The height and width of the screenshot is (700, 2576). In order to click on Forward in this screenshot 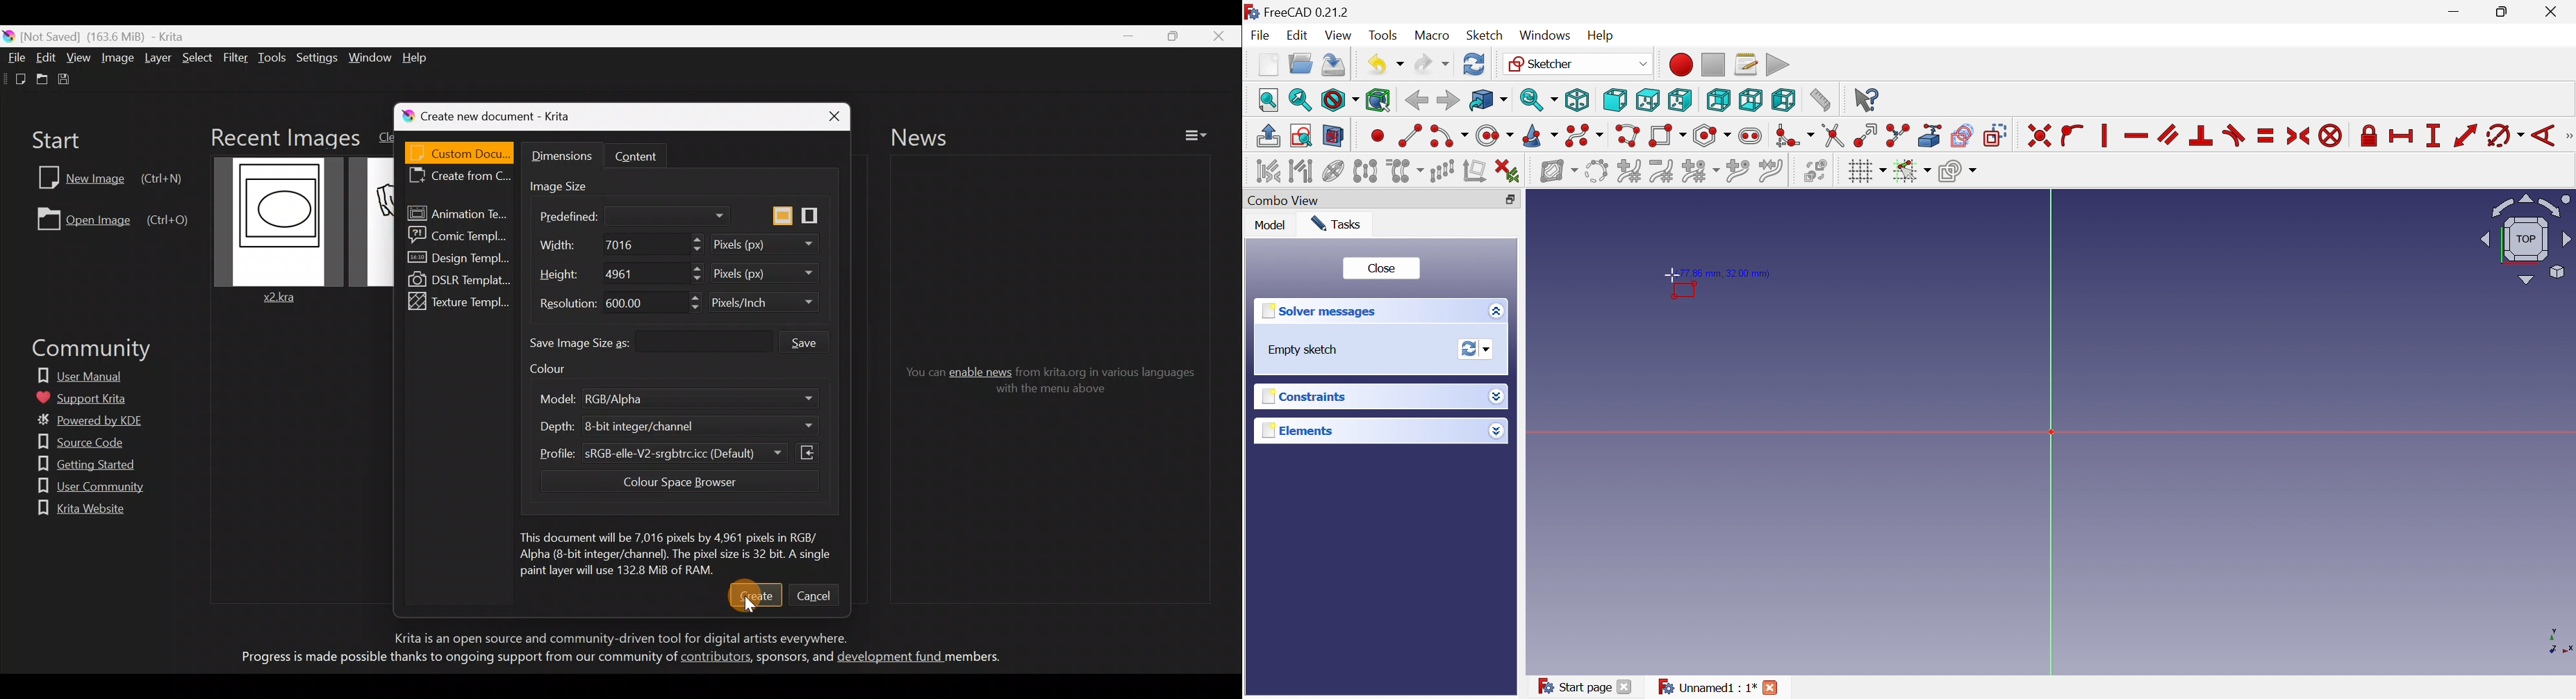, I will do `click(1447, 99)`.